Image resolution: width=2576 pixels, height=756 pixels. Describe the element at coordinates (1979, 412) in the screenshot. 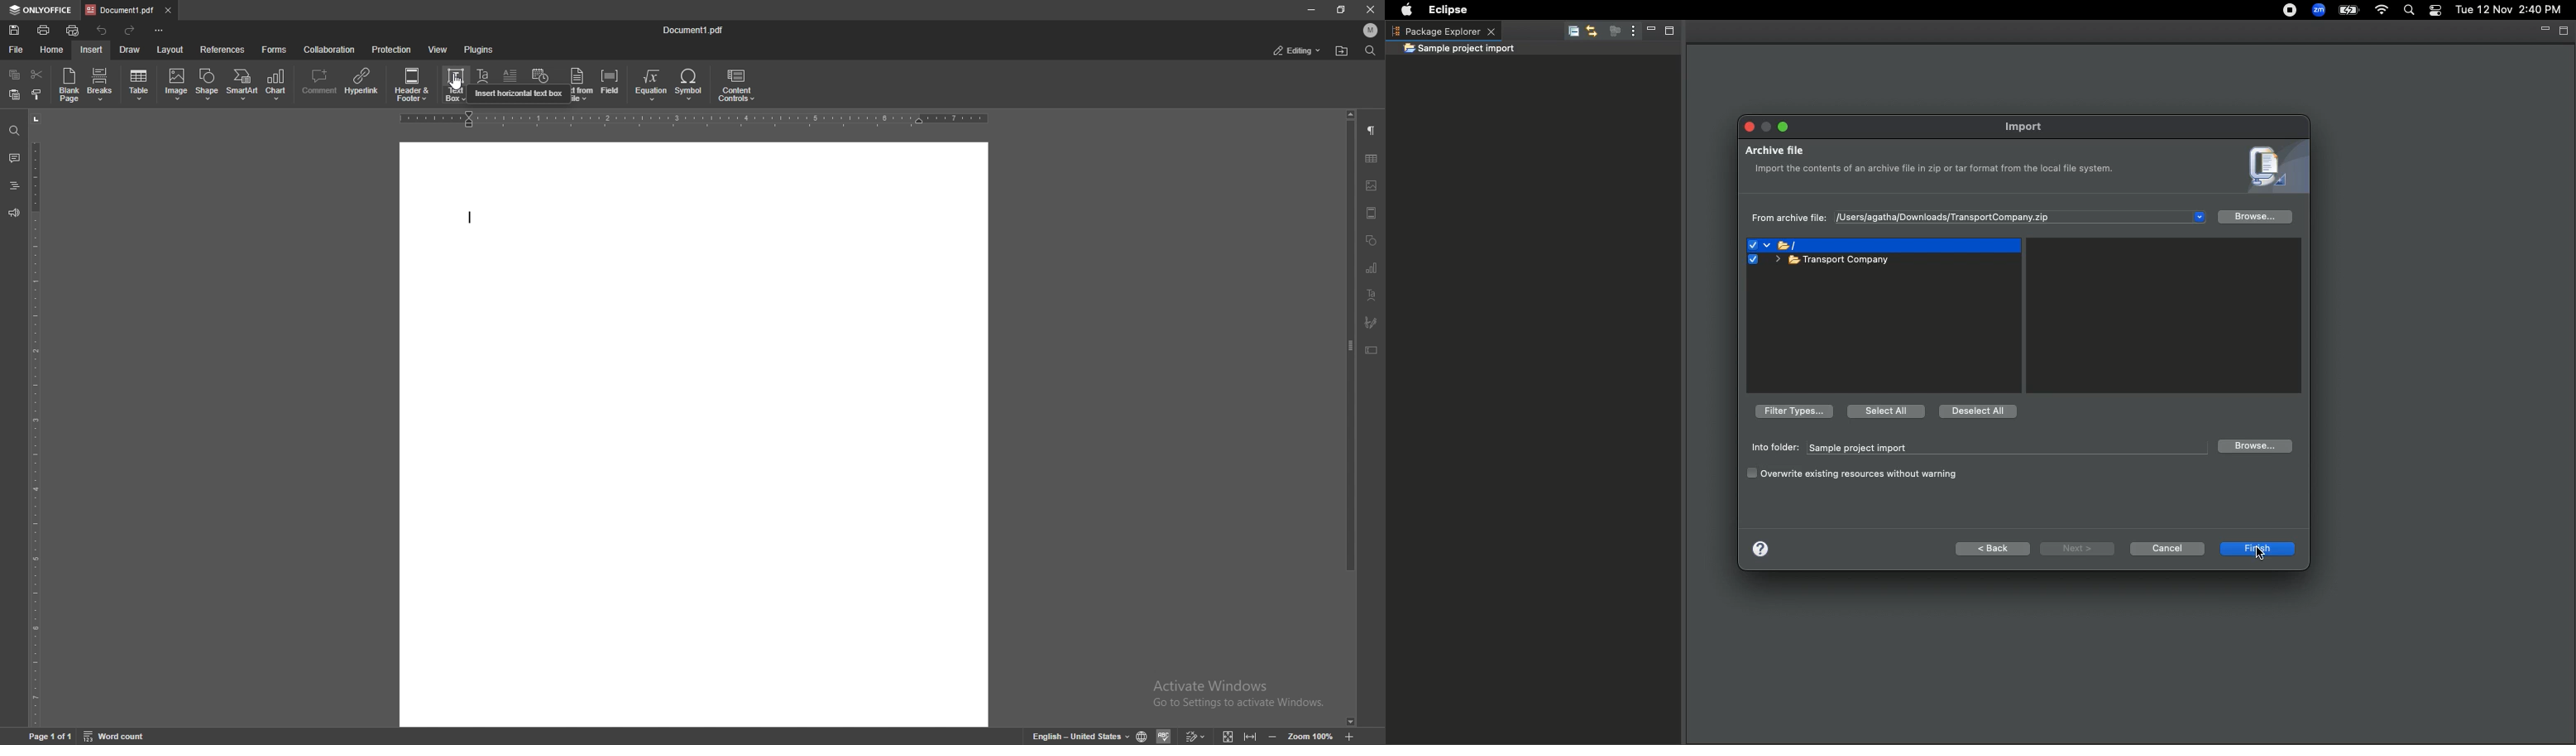

I see `Deselect all` at that location.